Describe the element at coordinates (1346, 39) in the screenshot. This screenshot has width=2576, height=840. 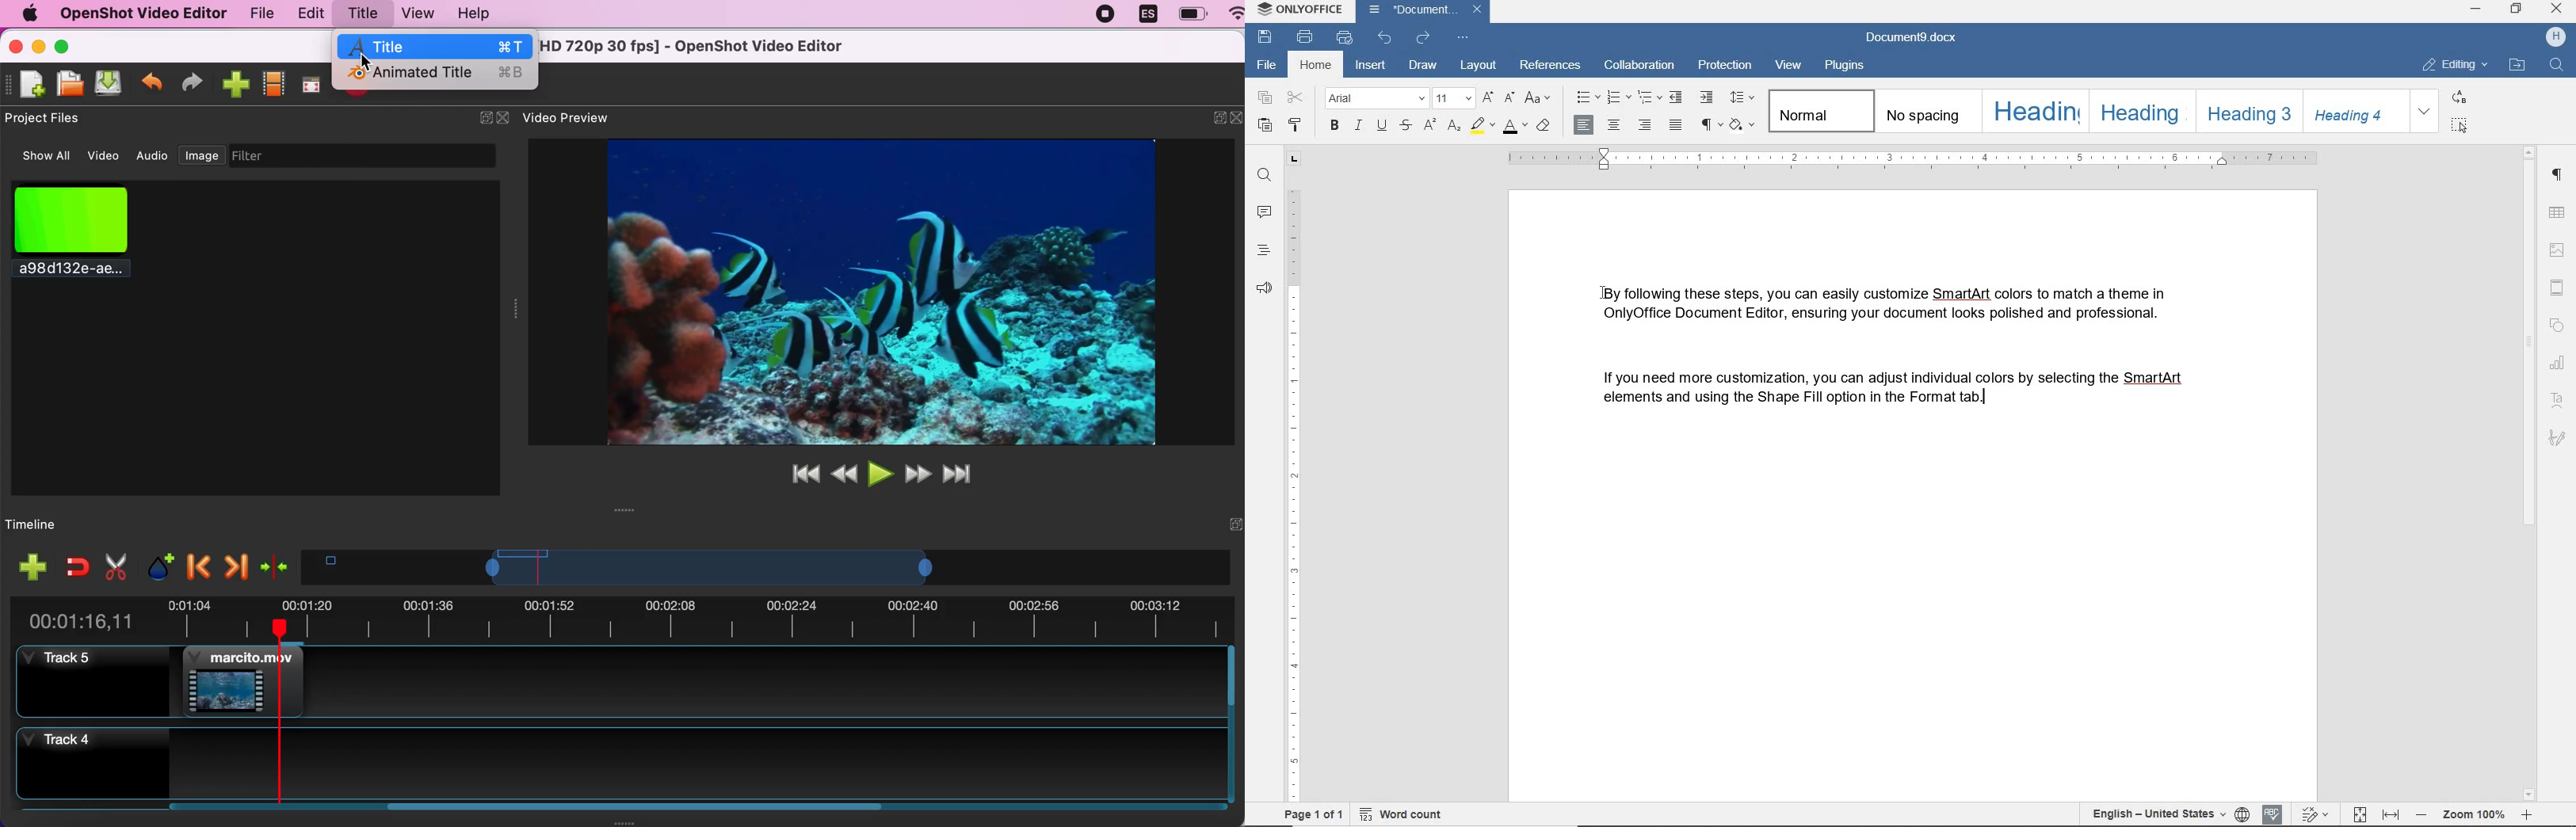
I see `quick print` at that location.